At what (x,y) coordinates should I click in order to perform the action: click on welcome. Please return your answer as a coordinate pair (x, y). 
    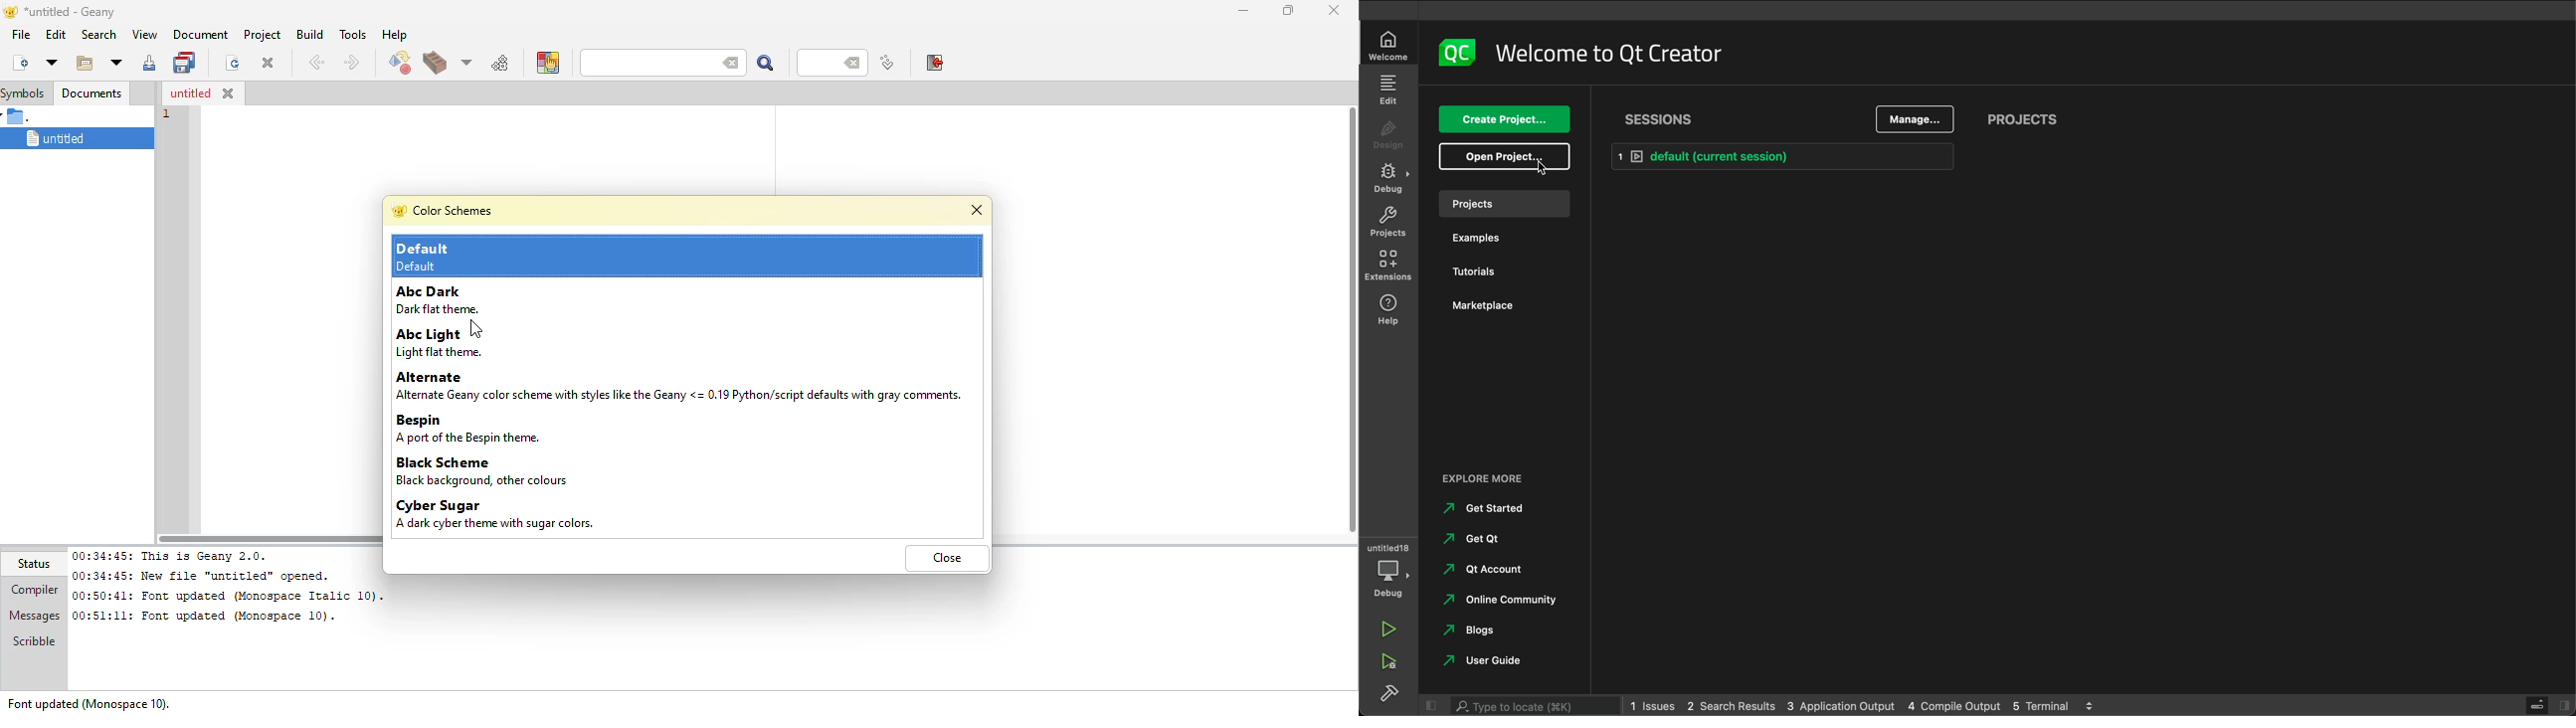
    Looking at the image, I should click on (1387, 46).